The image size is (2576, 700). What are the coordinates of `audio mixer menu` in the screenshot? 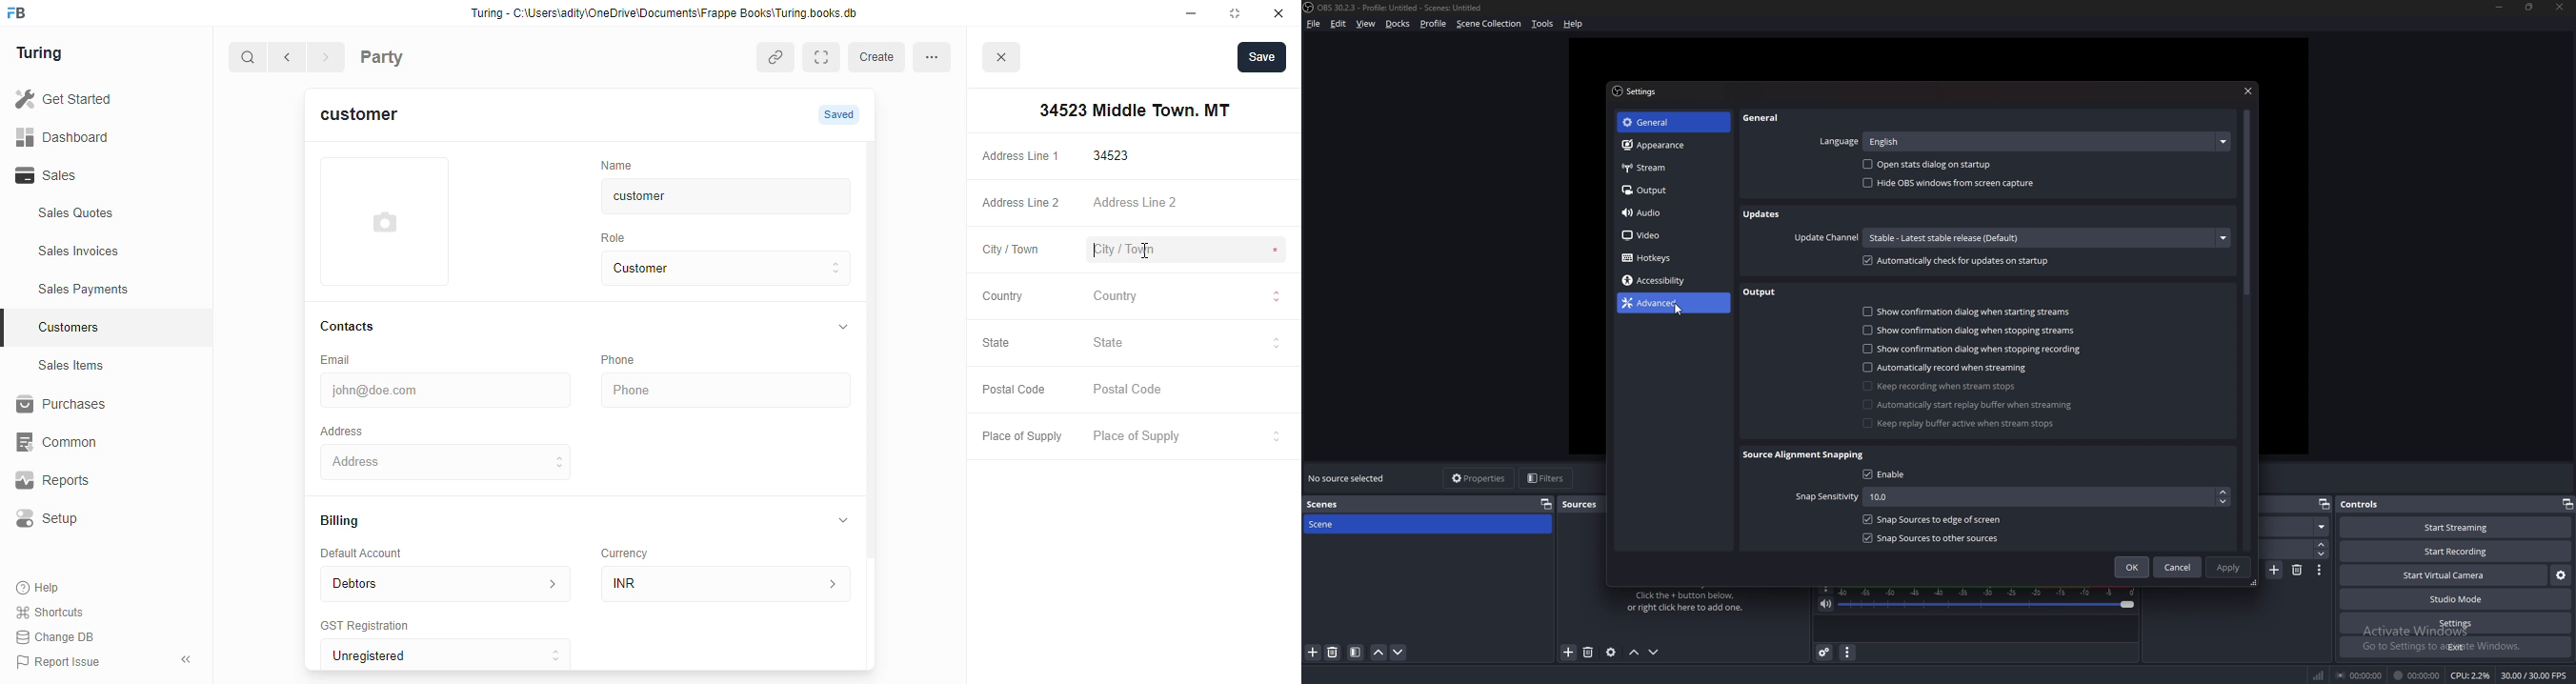 It's located at (1848, 653).